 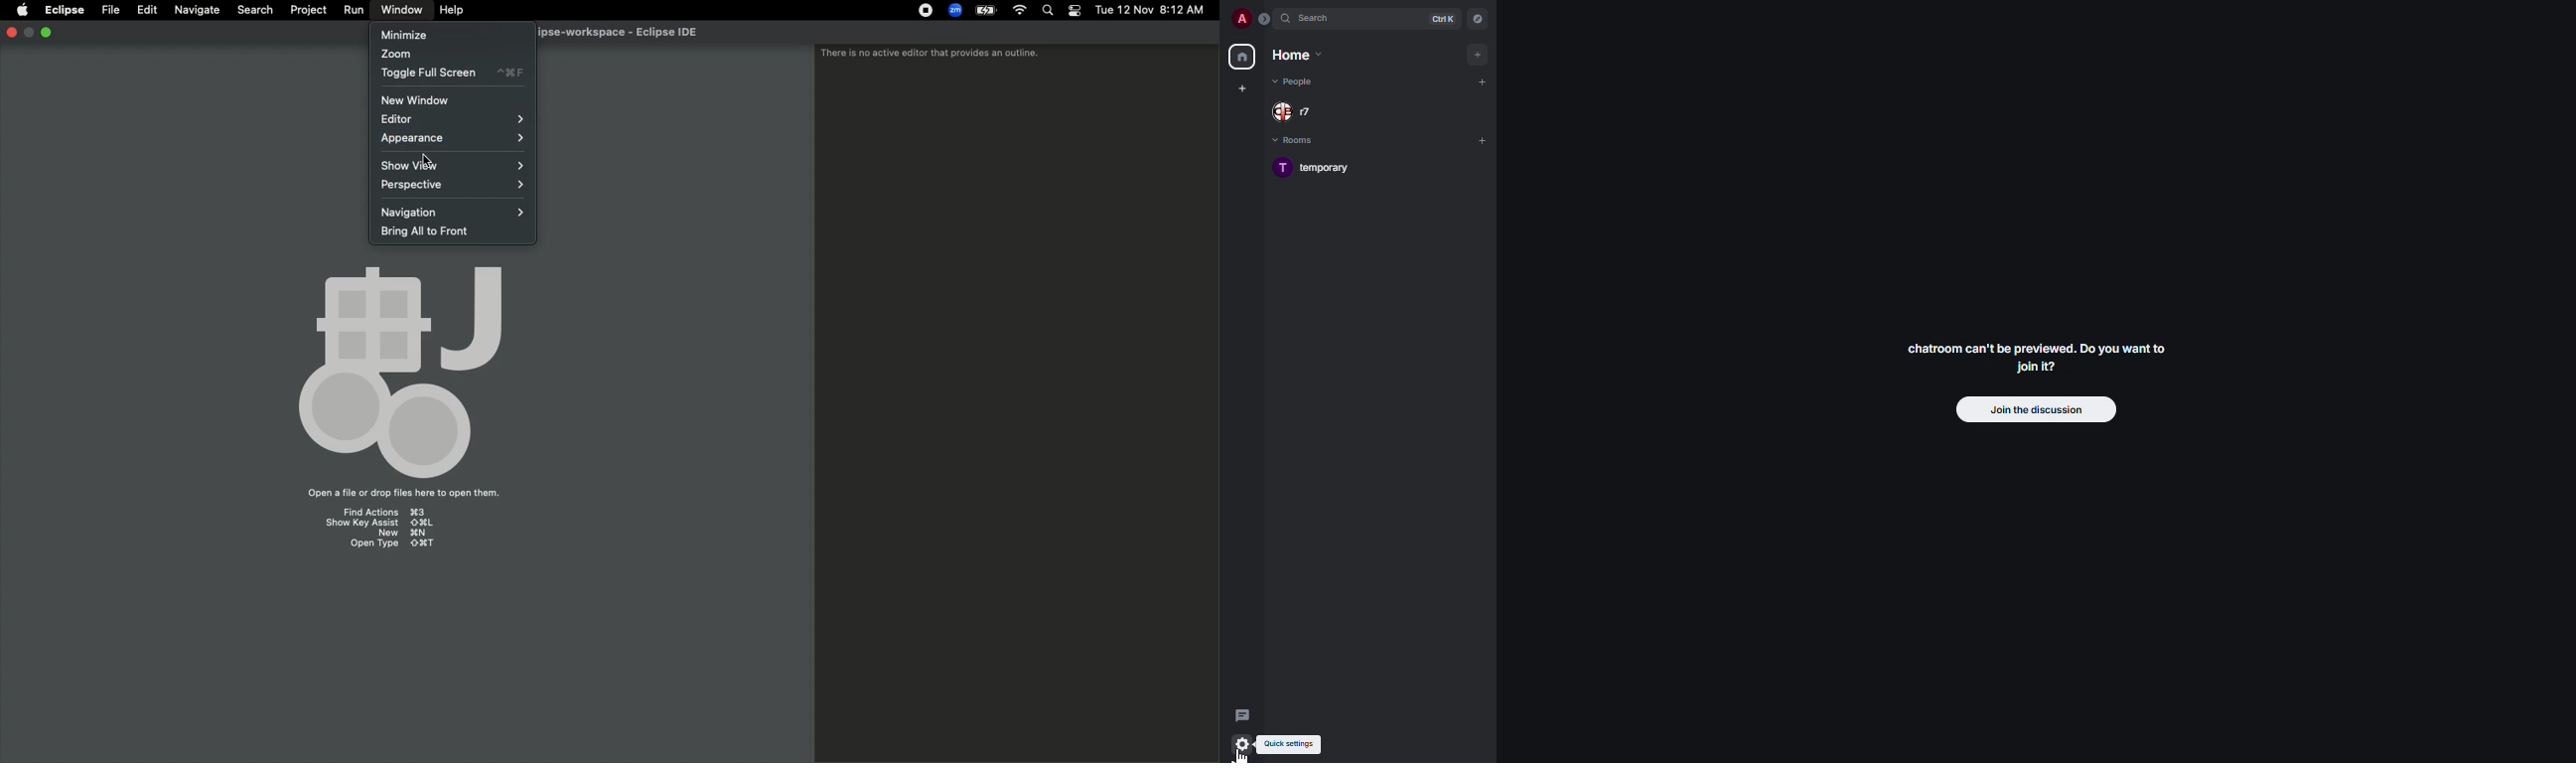 I want to click on join the discussion, so click(x=2036, y=408).